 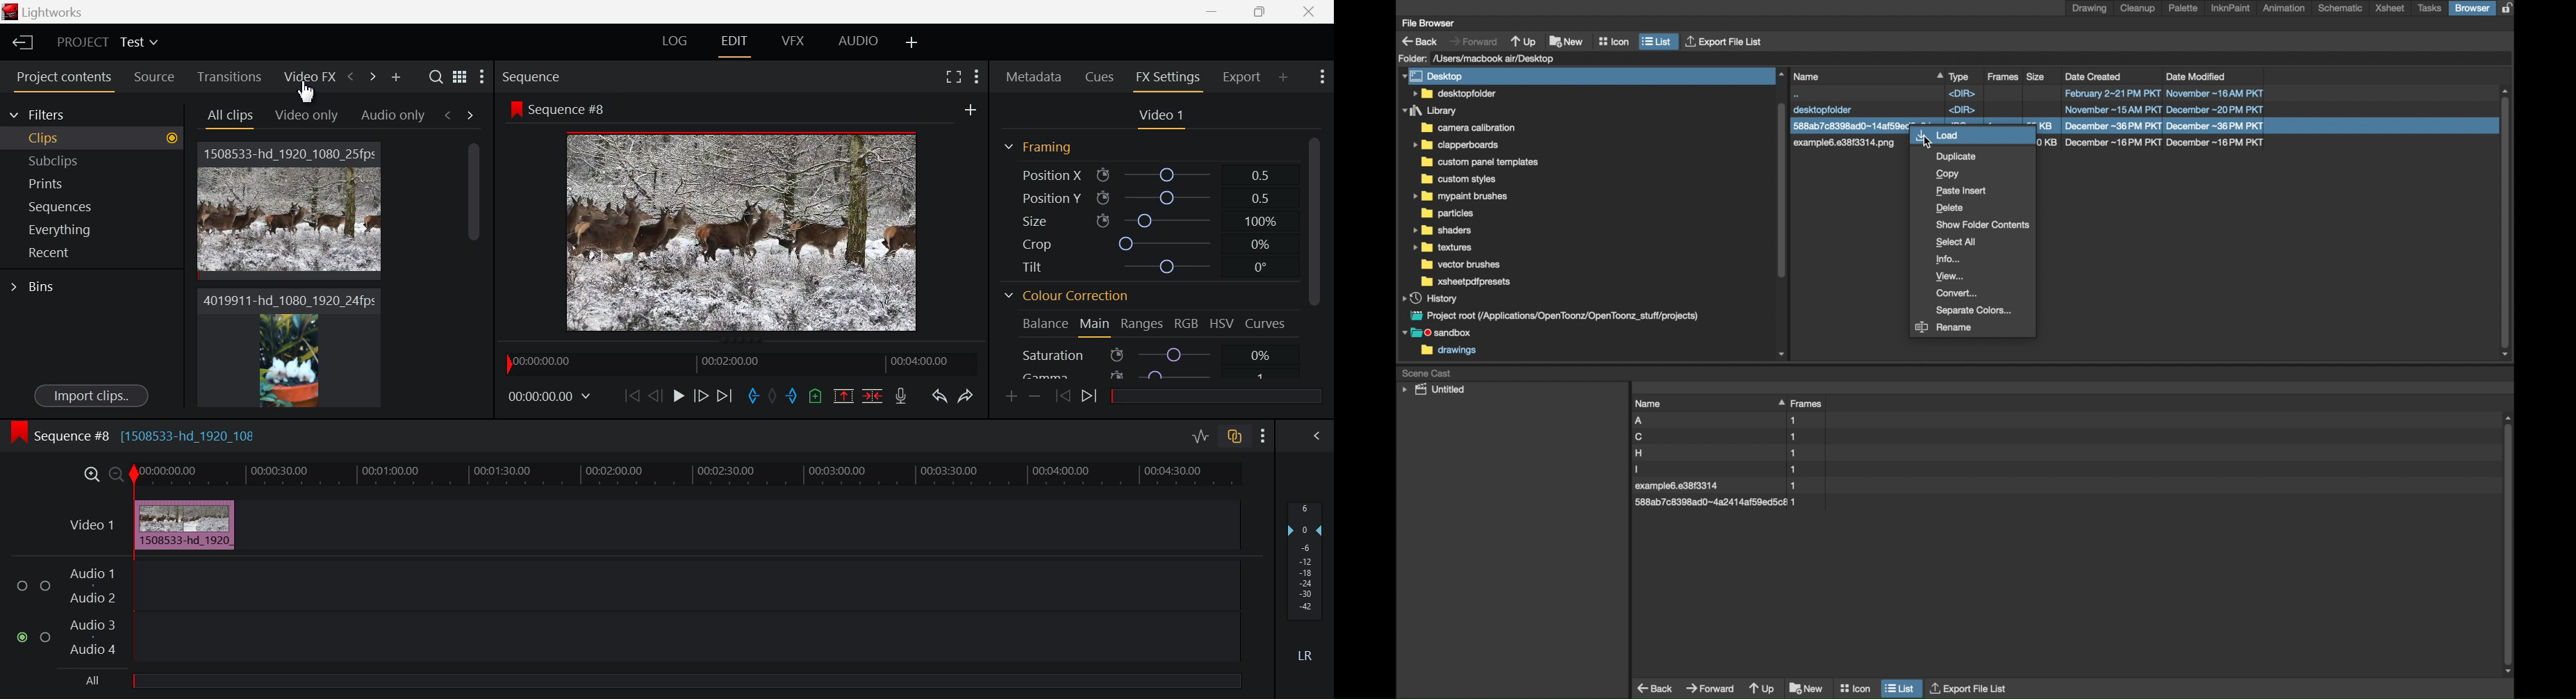 I want to click on Ranges, so click(x=1141, y=324).